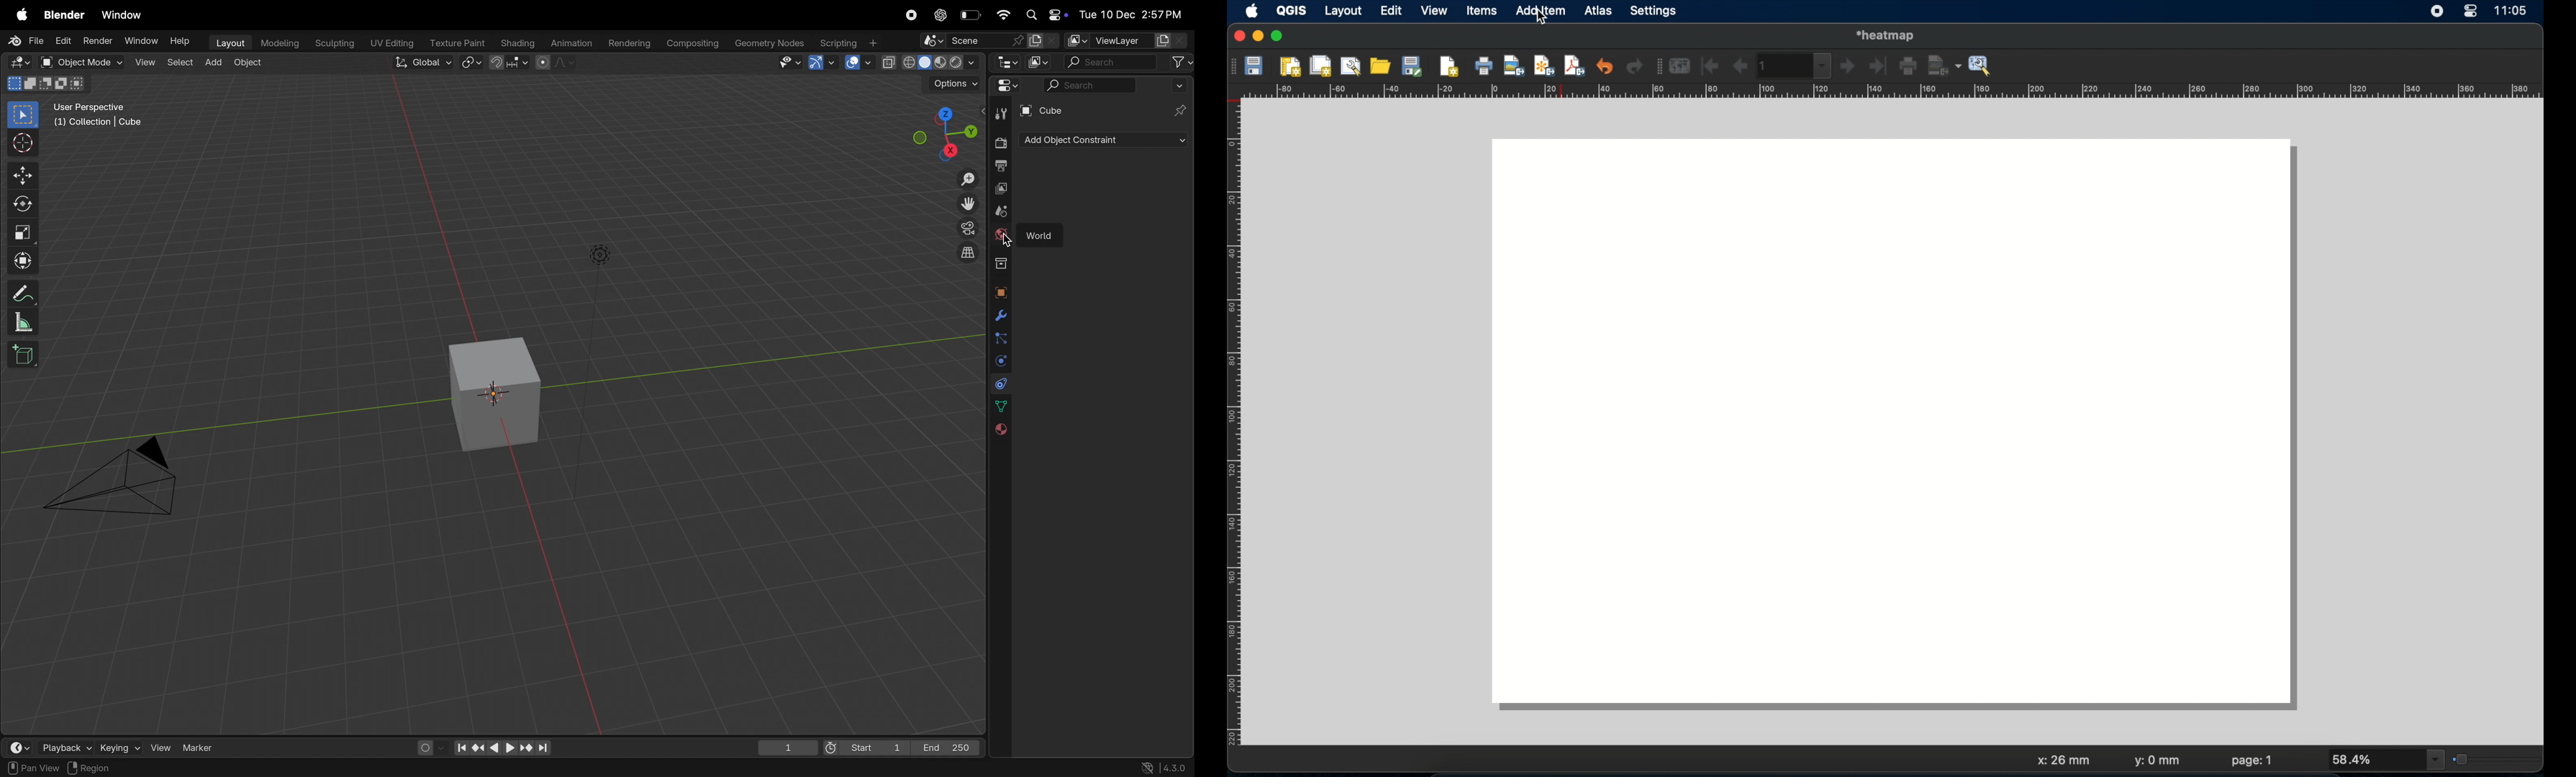 The height and width of the screenshot is (784, 2576). I want to click on measure, so click(24, 322).